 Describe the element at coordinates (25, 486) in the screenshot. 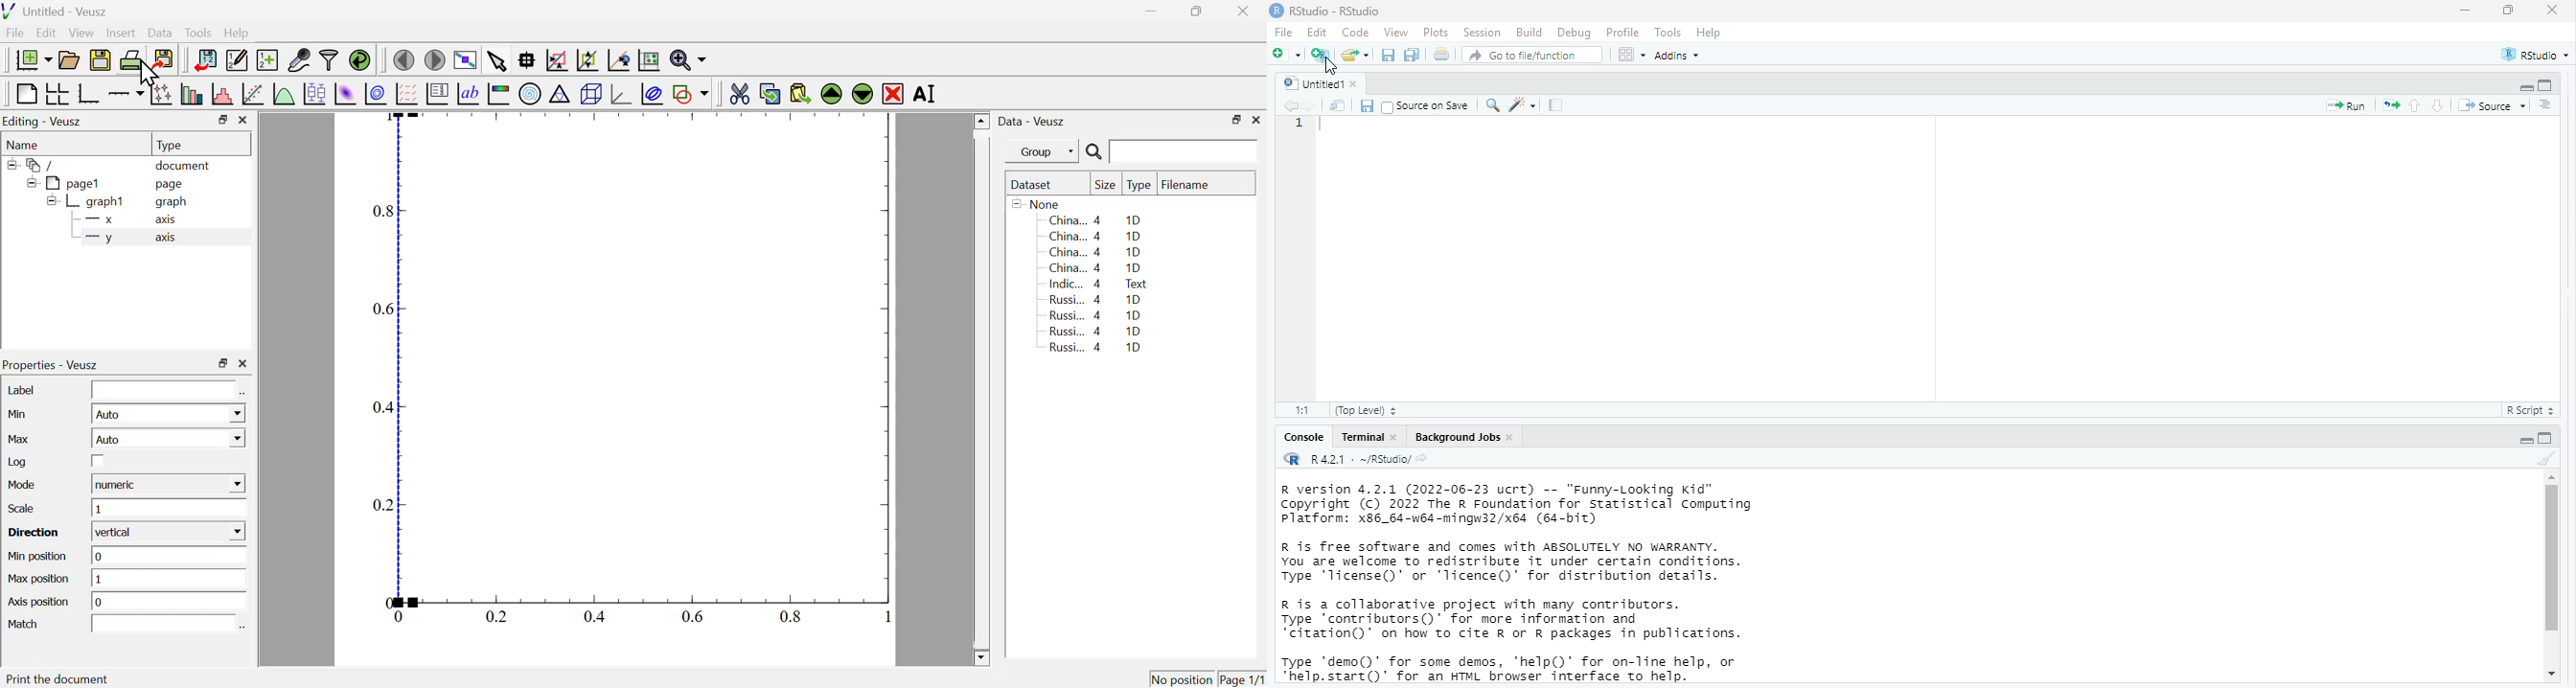

I see `Mode` at that location.